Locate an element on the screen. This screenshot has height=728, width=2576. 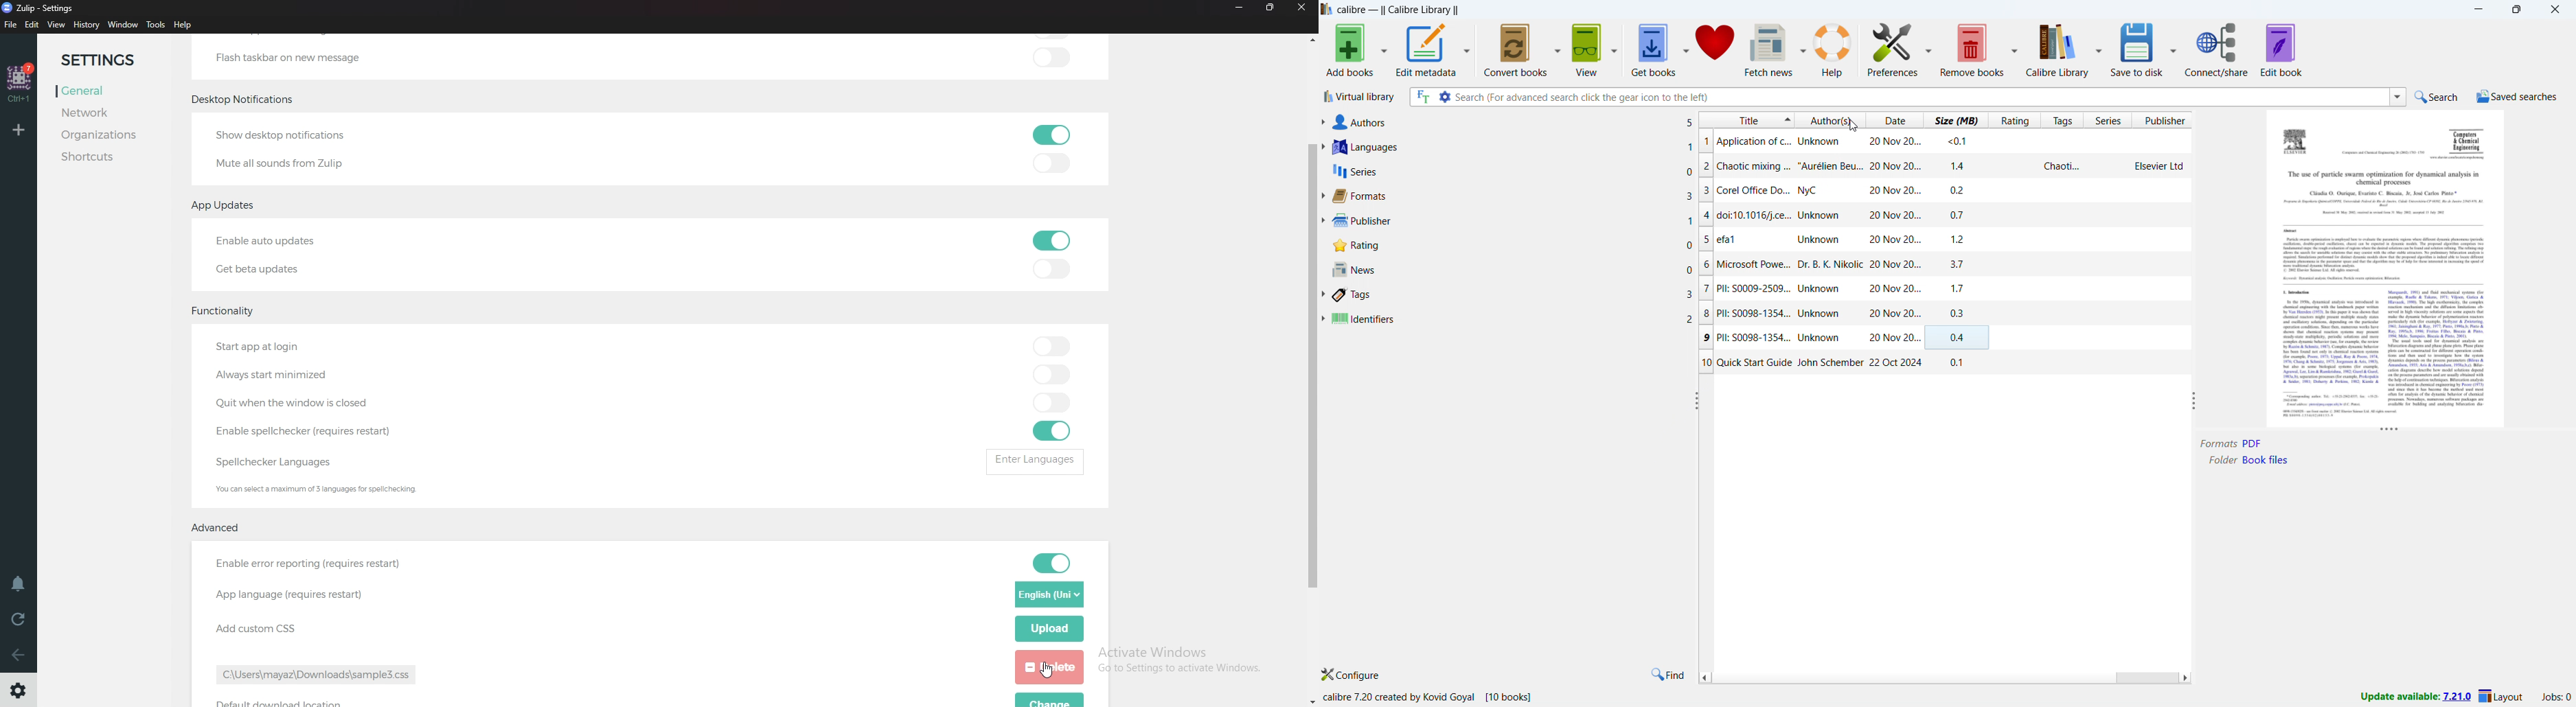
PII: S0009-2509... Unknown 20 Nov 20... is located at coordinates (1820, 288).